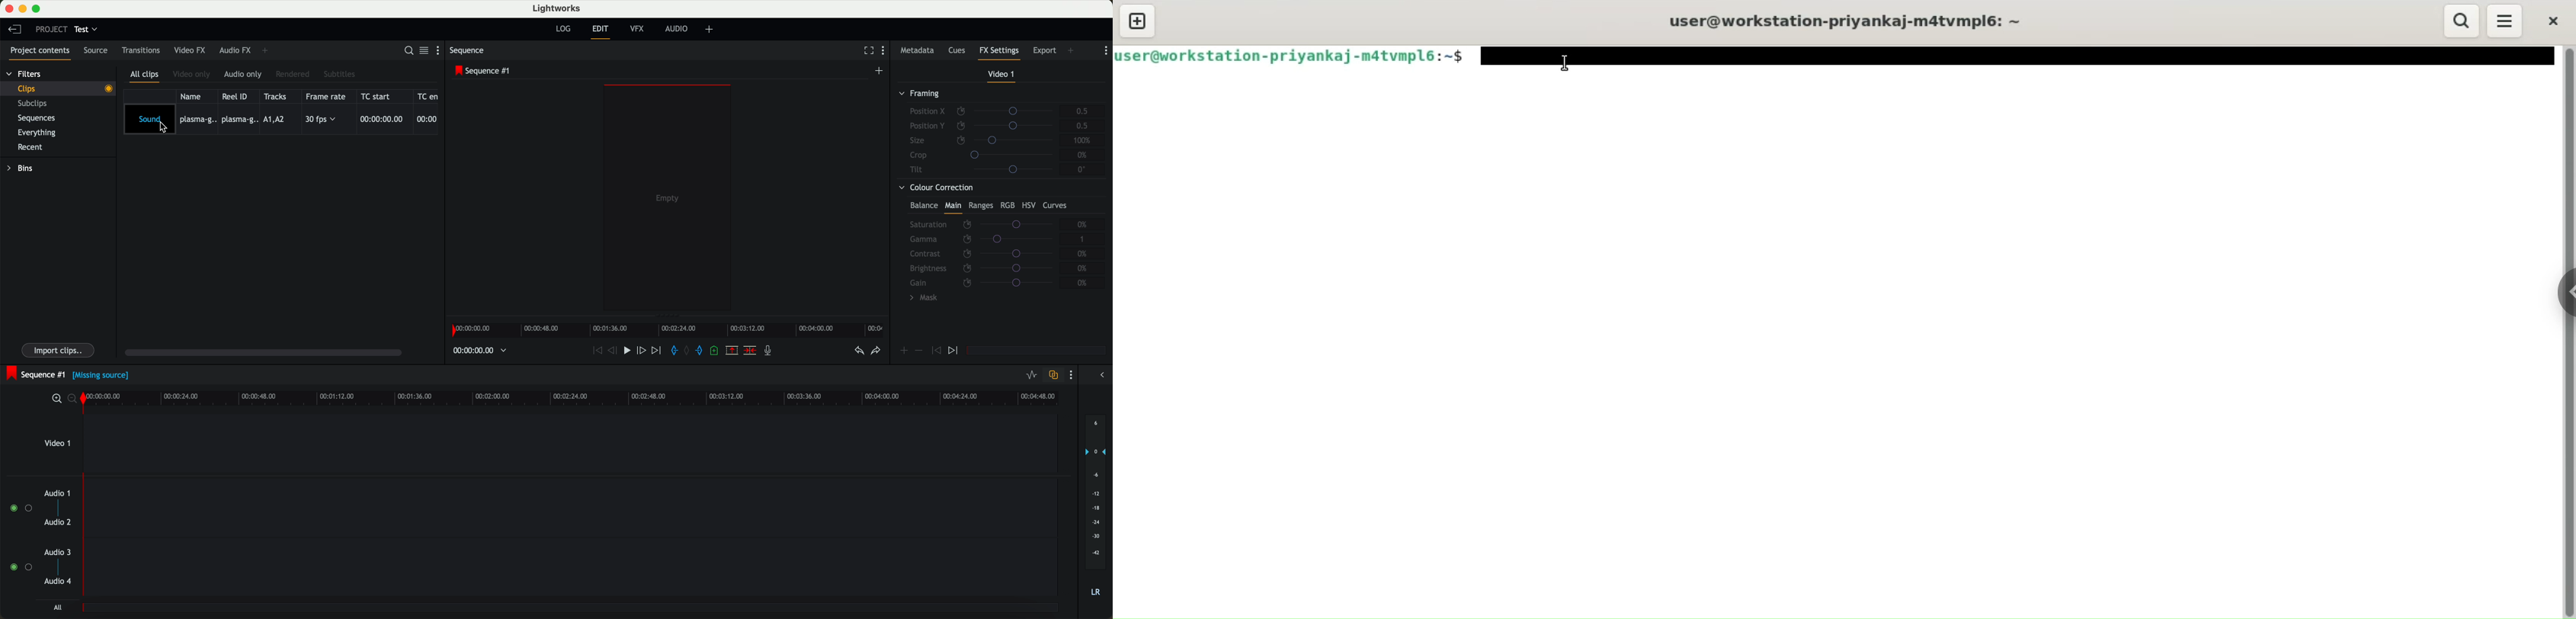 The image size is (2576, 644). Describe the element at coordinates (16, 31) in the screenshot. I see `leave` at that location.